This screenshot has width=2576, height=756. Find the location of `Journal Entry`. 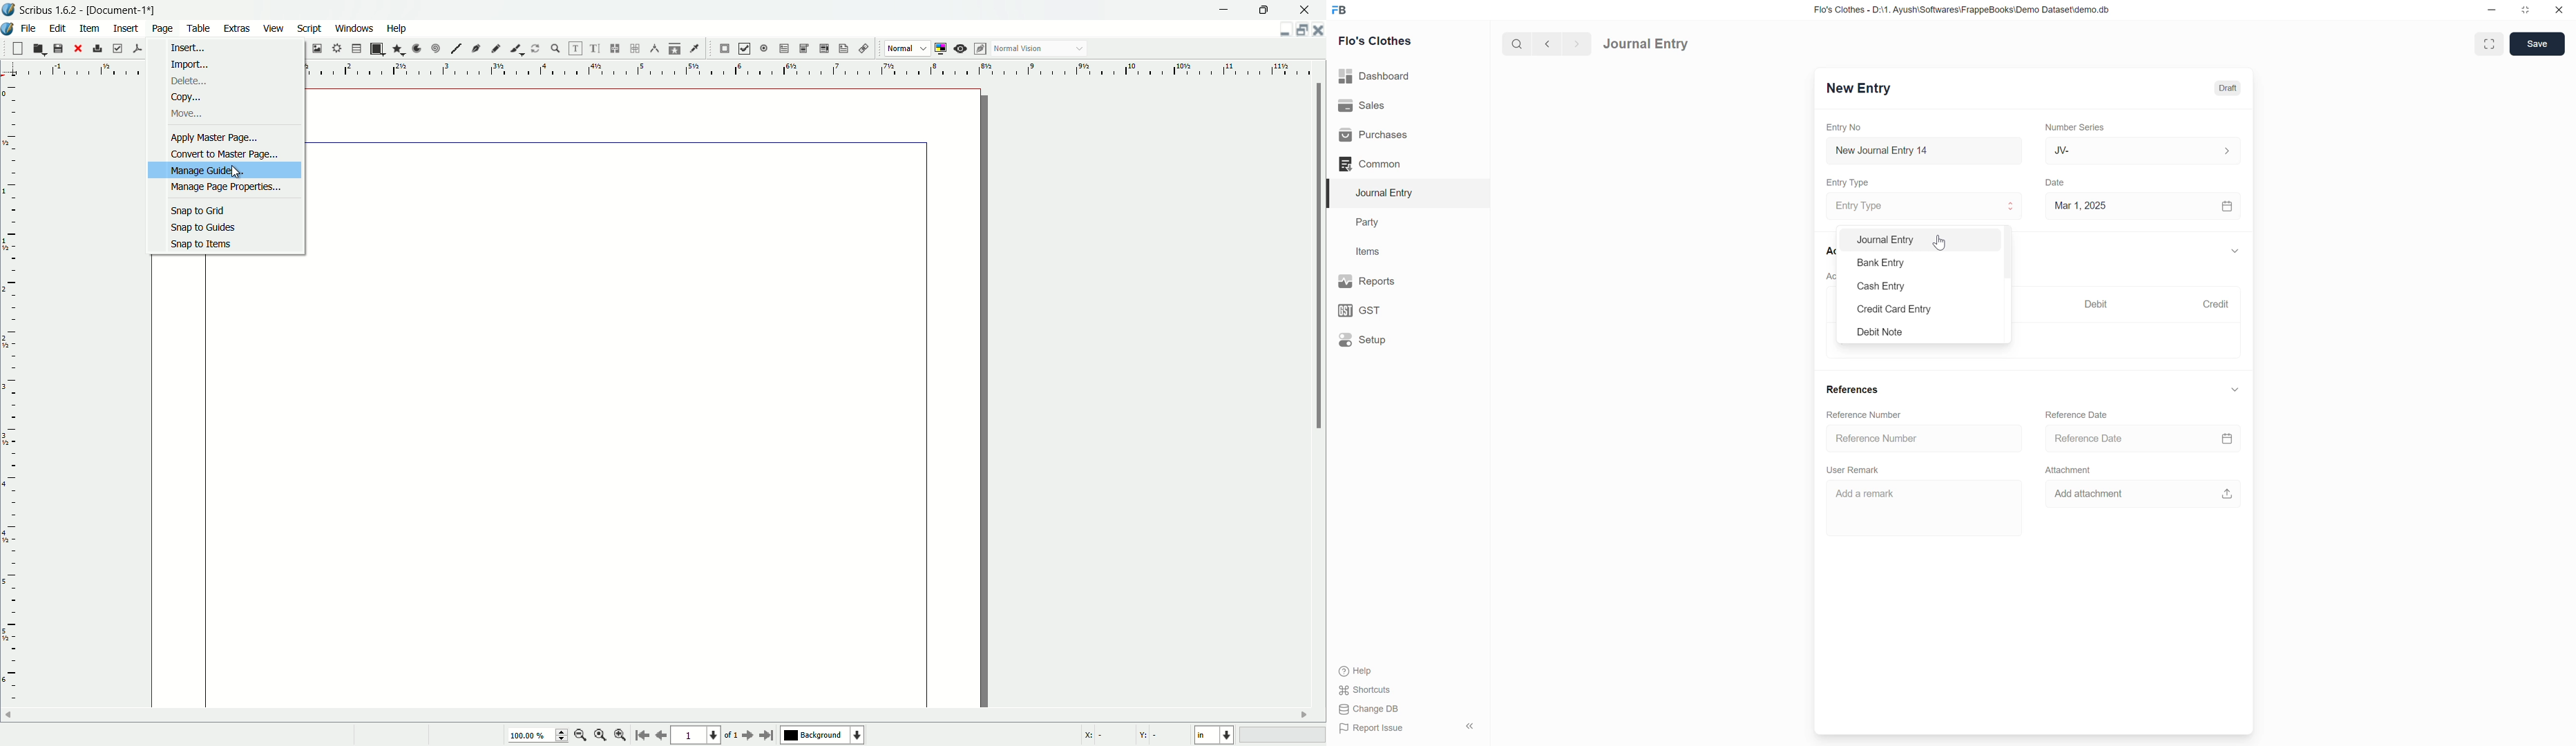

Journal Entry is located at coordinates (1646, 44).